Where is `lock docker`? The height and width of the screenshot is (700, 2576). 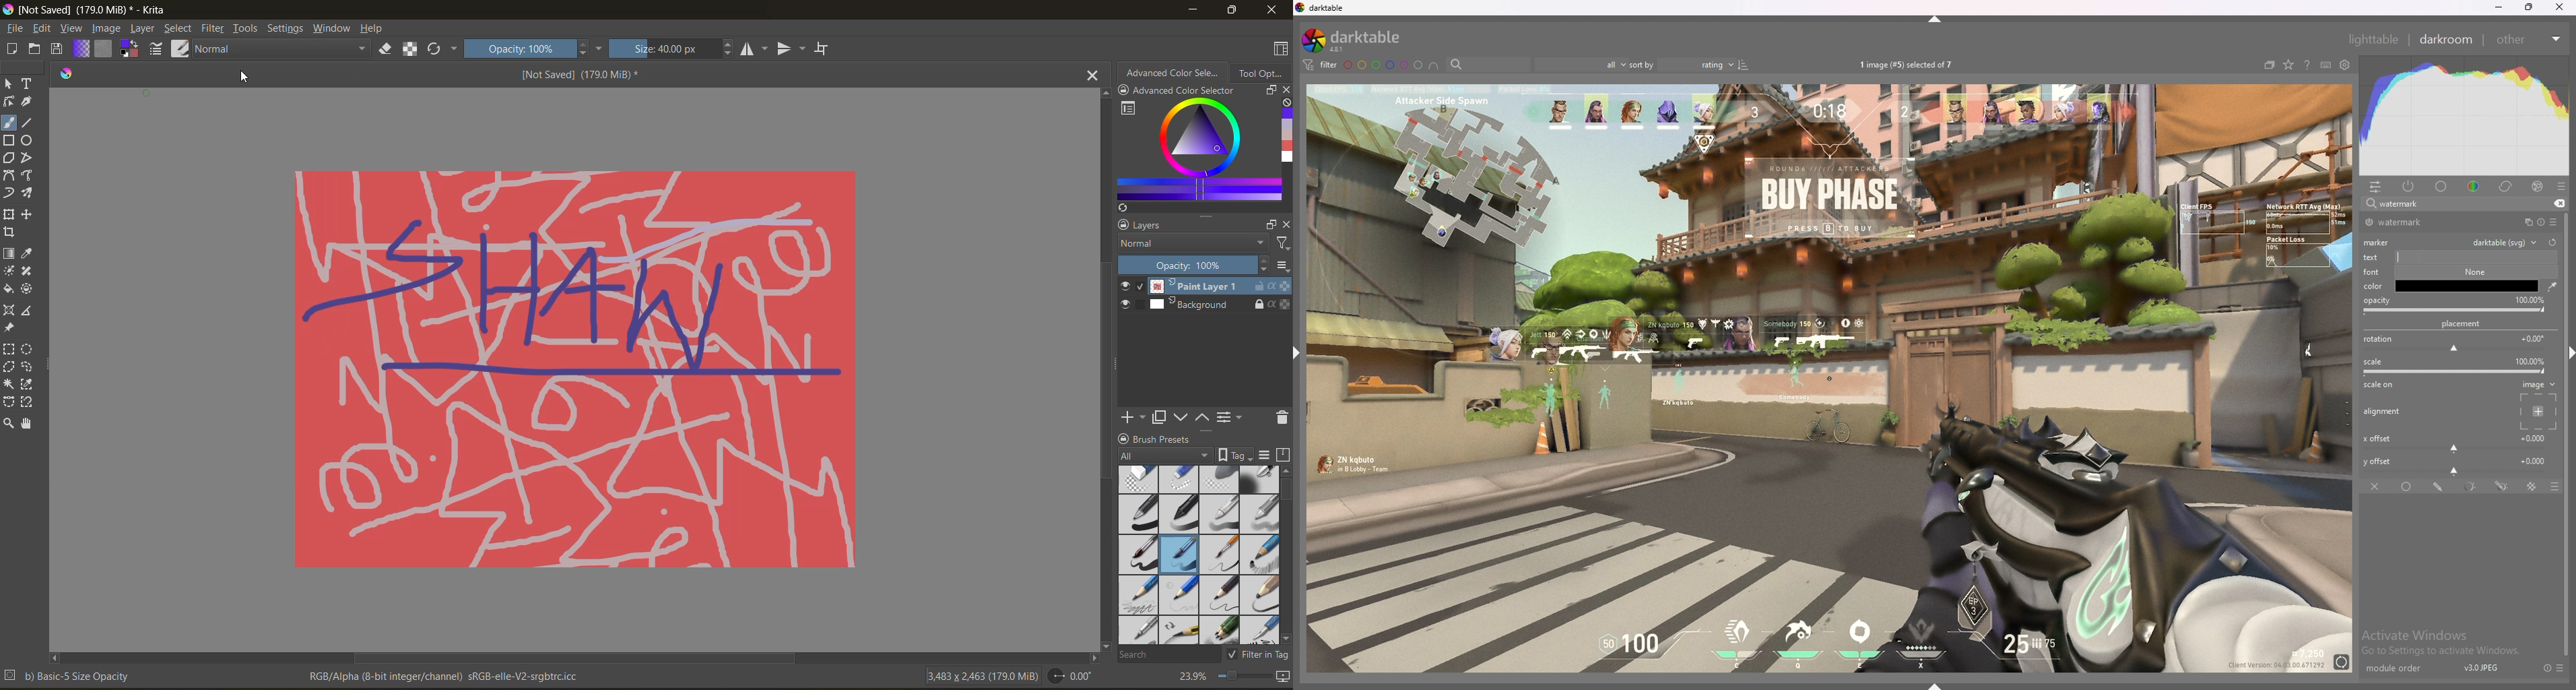
lock docker is located at coordinates (1125, 90).